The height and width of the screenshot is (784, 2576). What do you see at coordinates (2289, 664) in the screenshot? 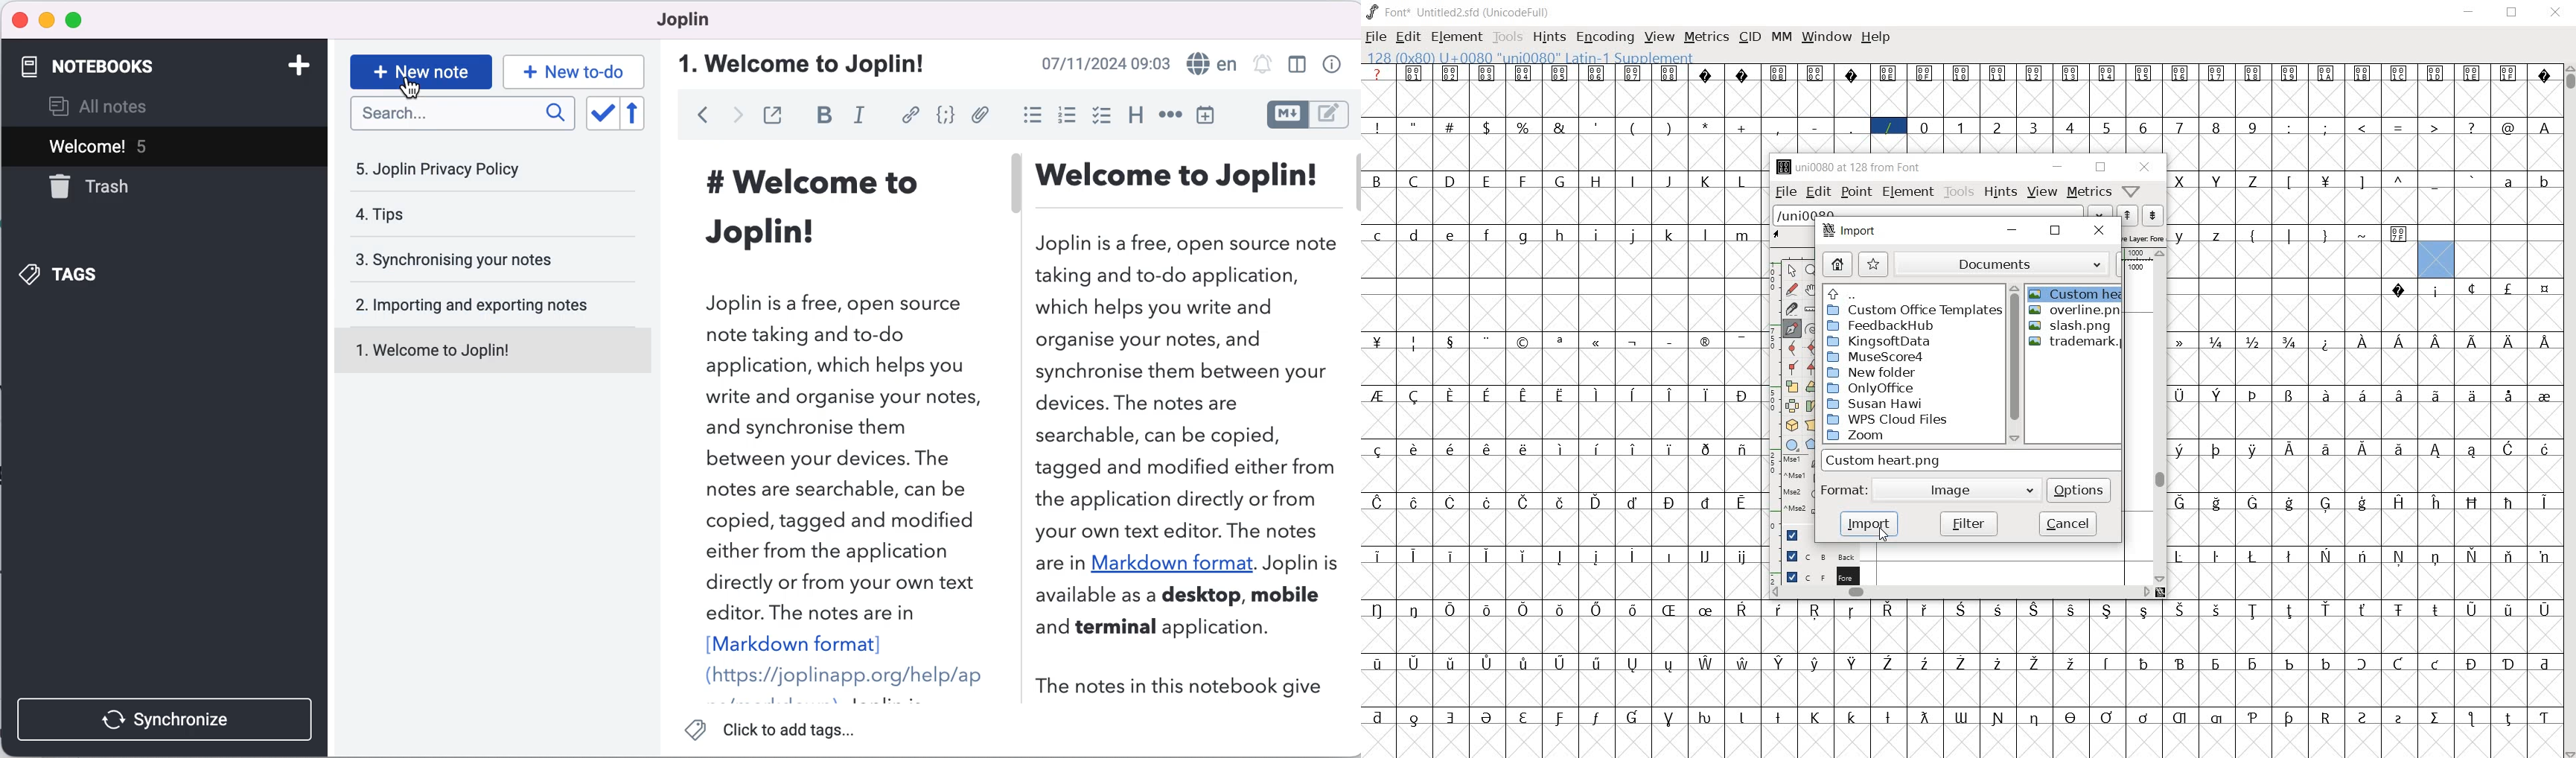
I see `glyph` at bounding box center [2289, 664].